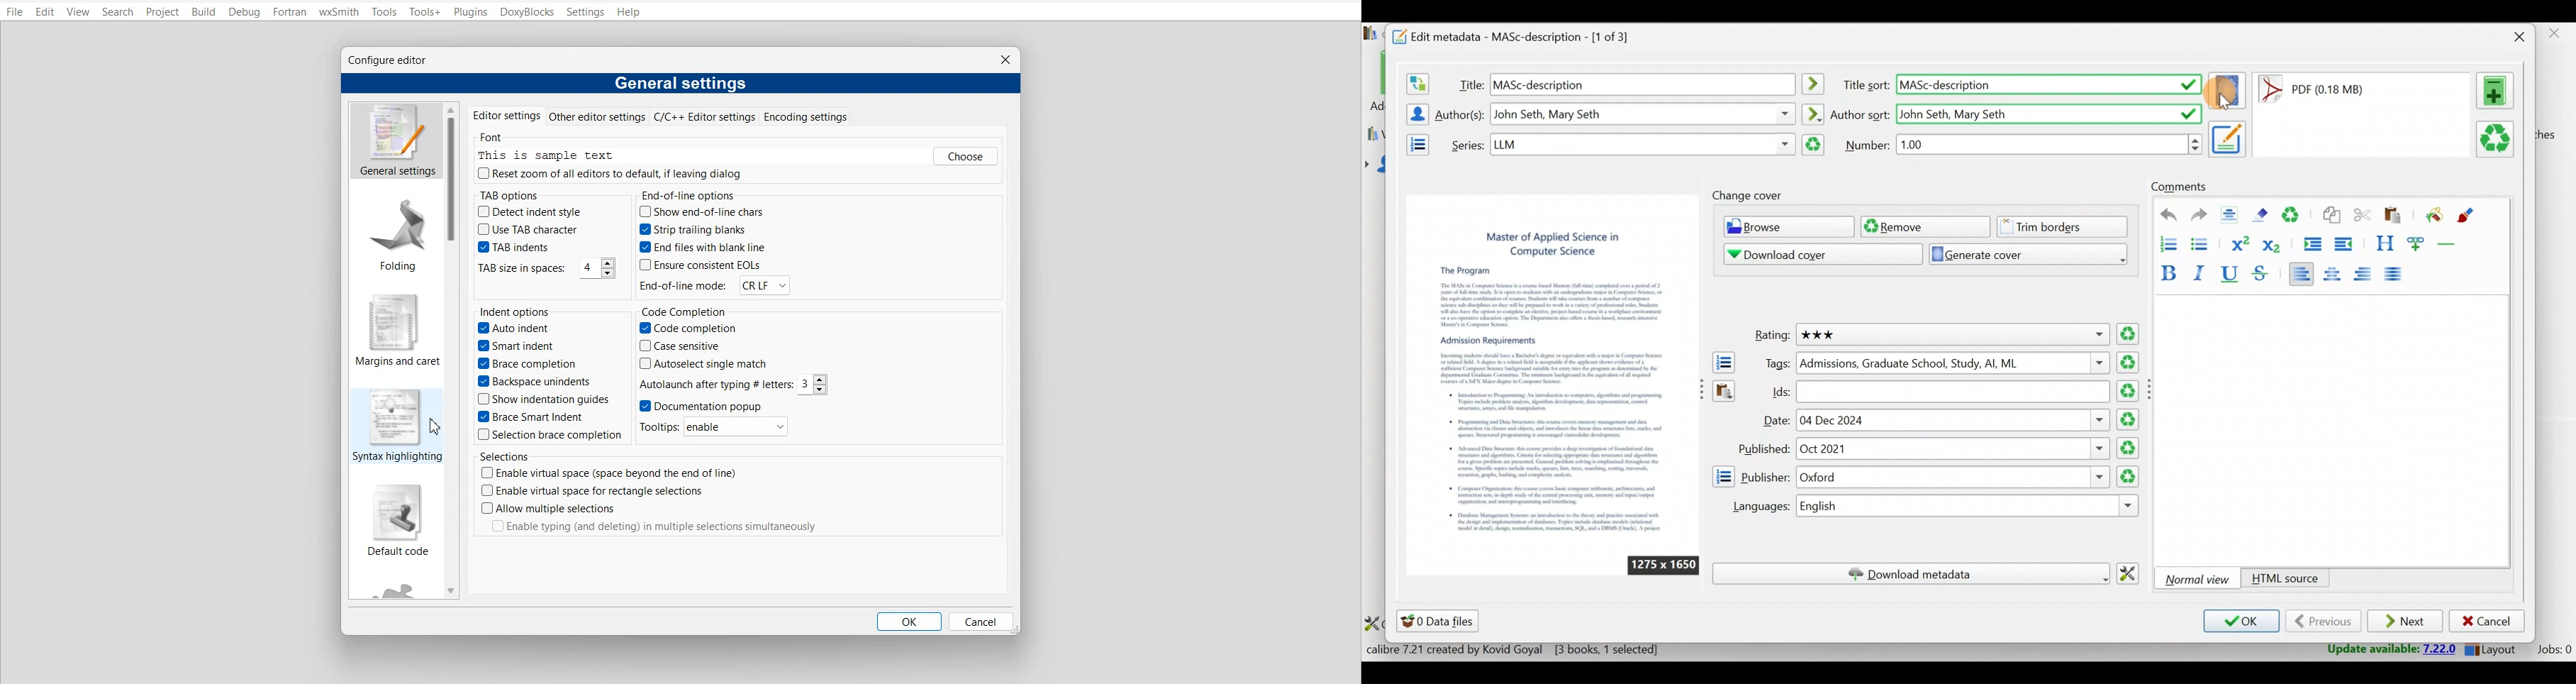 The width and height of the screenshot is (2576, 700). Describe the element at coordinates (506, 115) in the screenshot. I see `Editor settings` at that location.